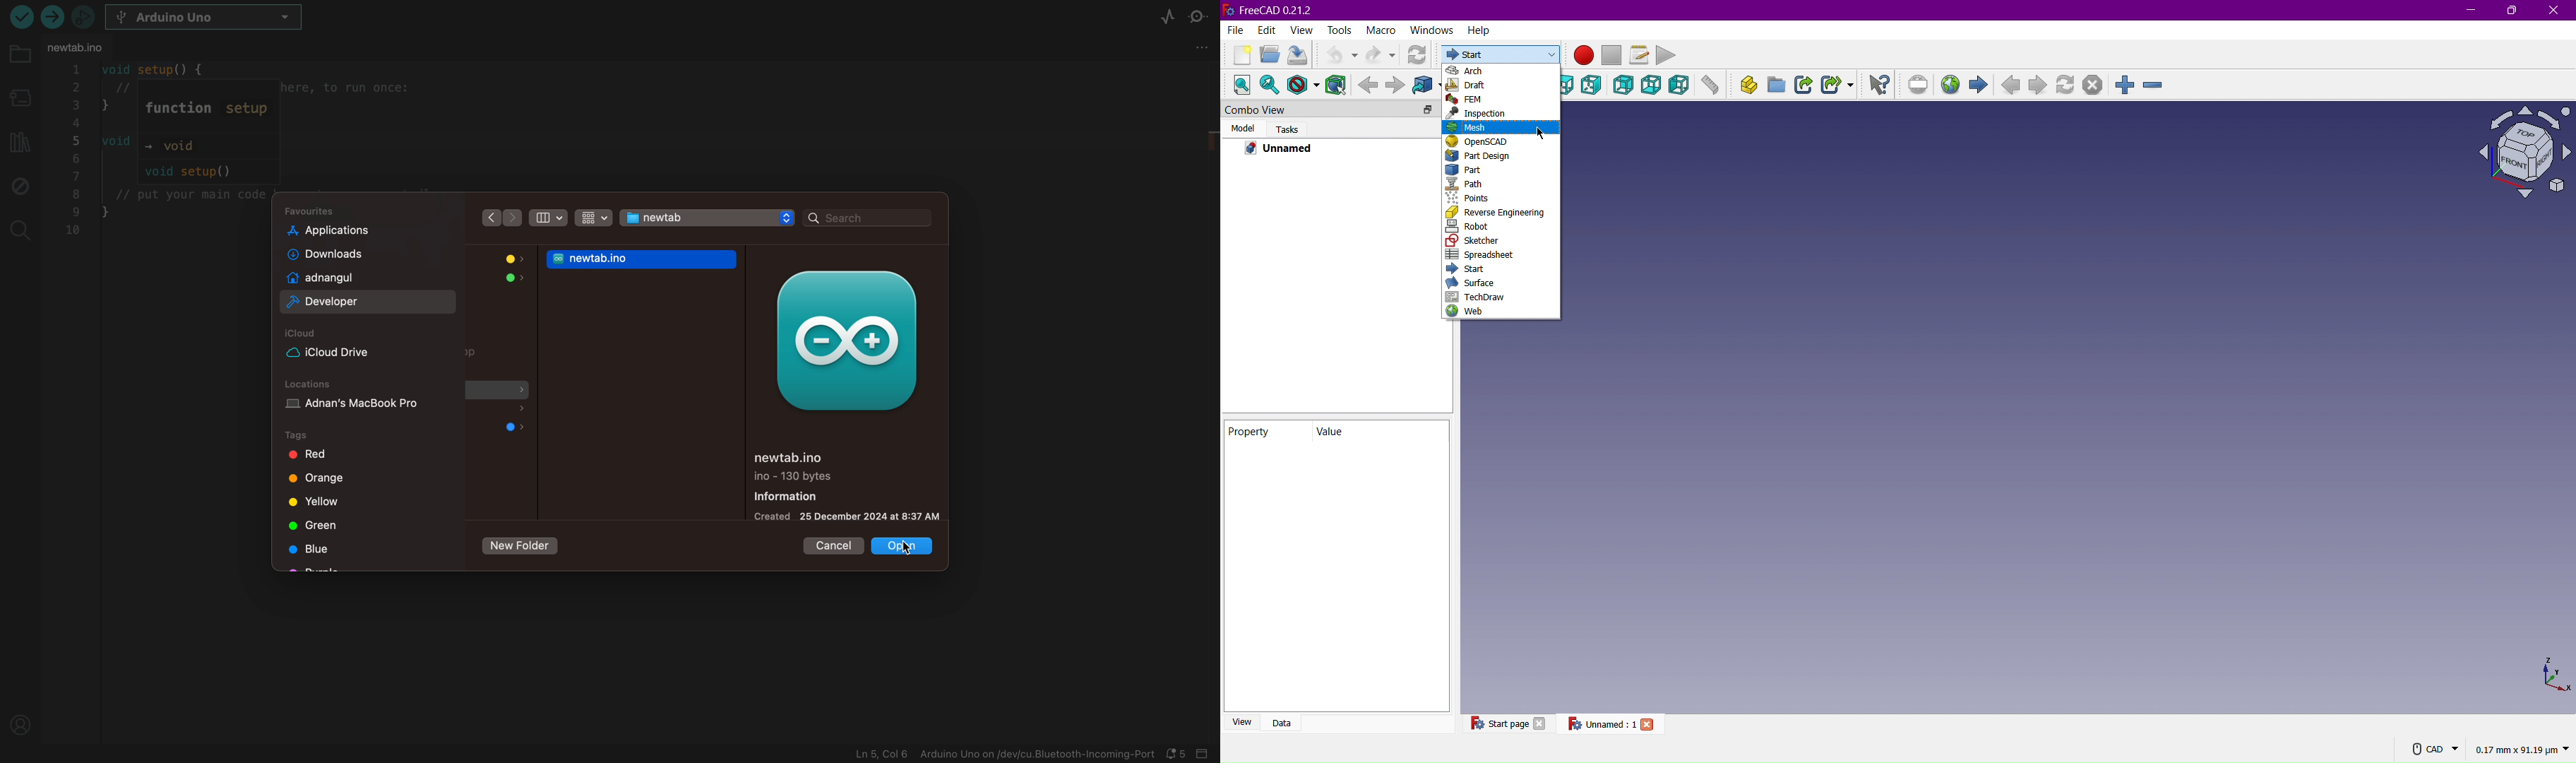 The width and height of the screenshot is (2576, 784). I want to click on Path, so click(1502, 183).